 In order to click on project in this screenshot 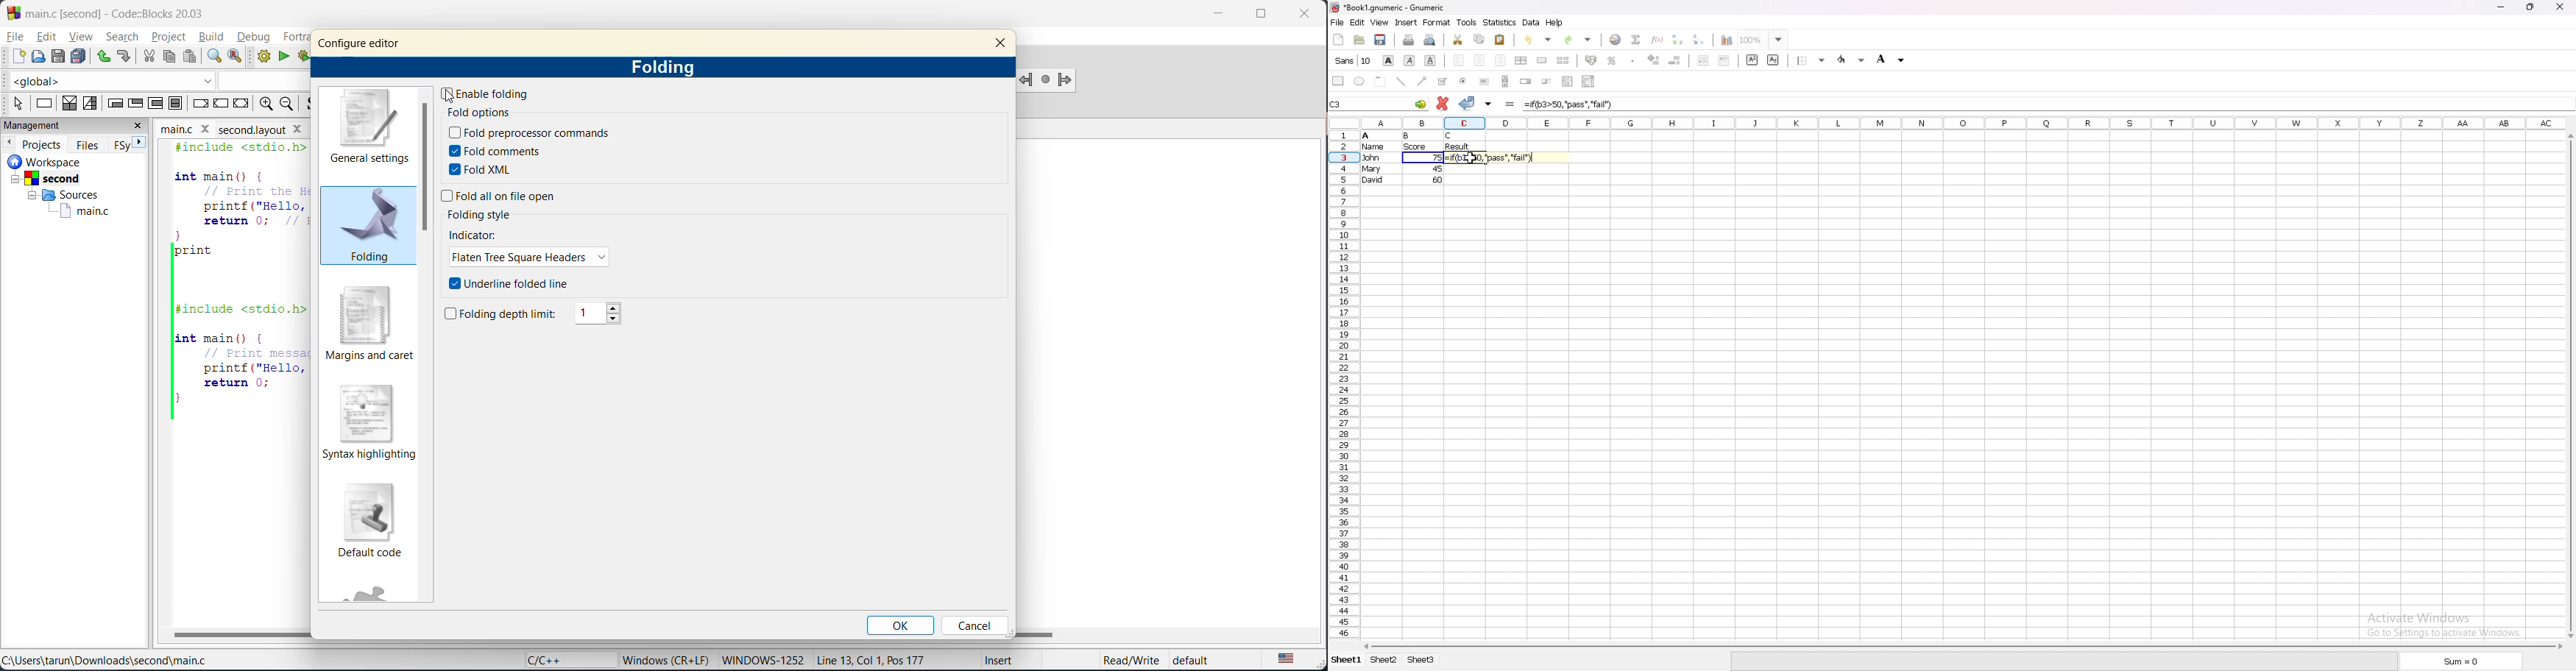, I will do `click(169, 37)`.